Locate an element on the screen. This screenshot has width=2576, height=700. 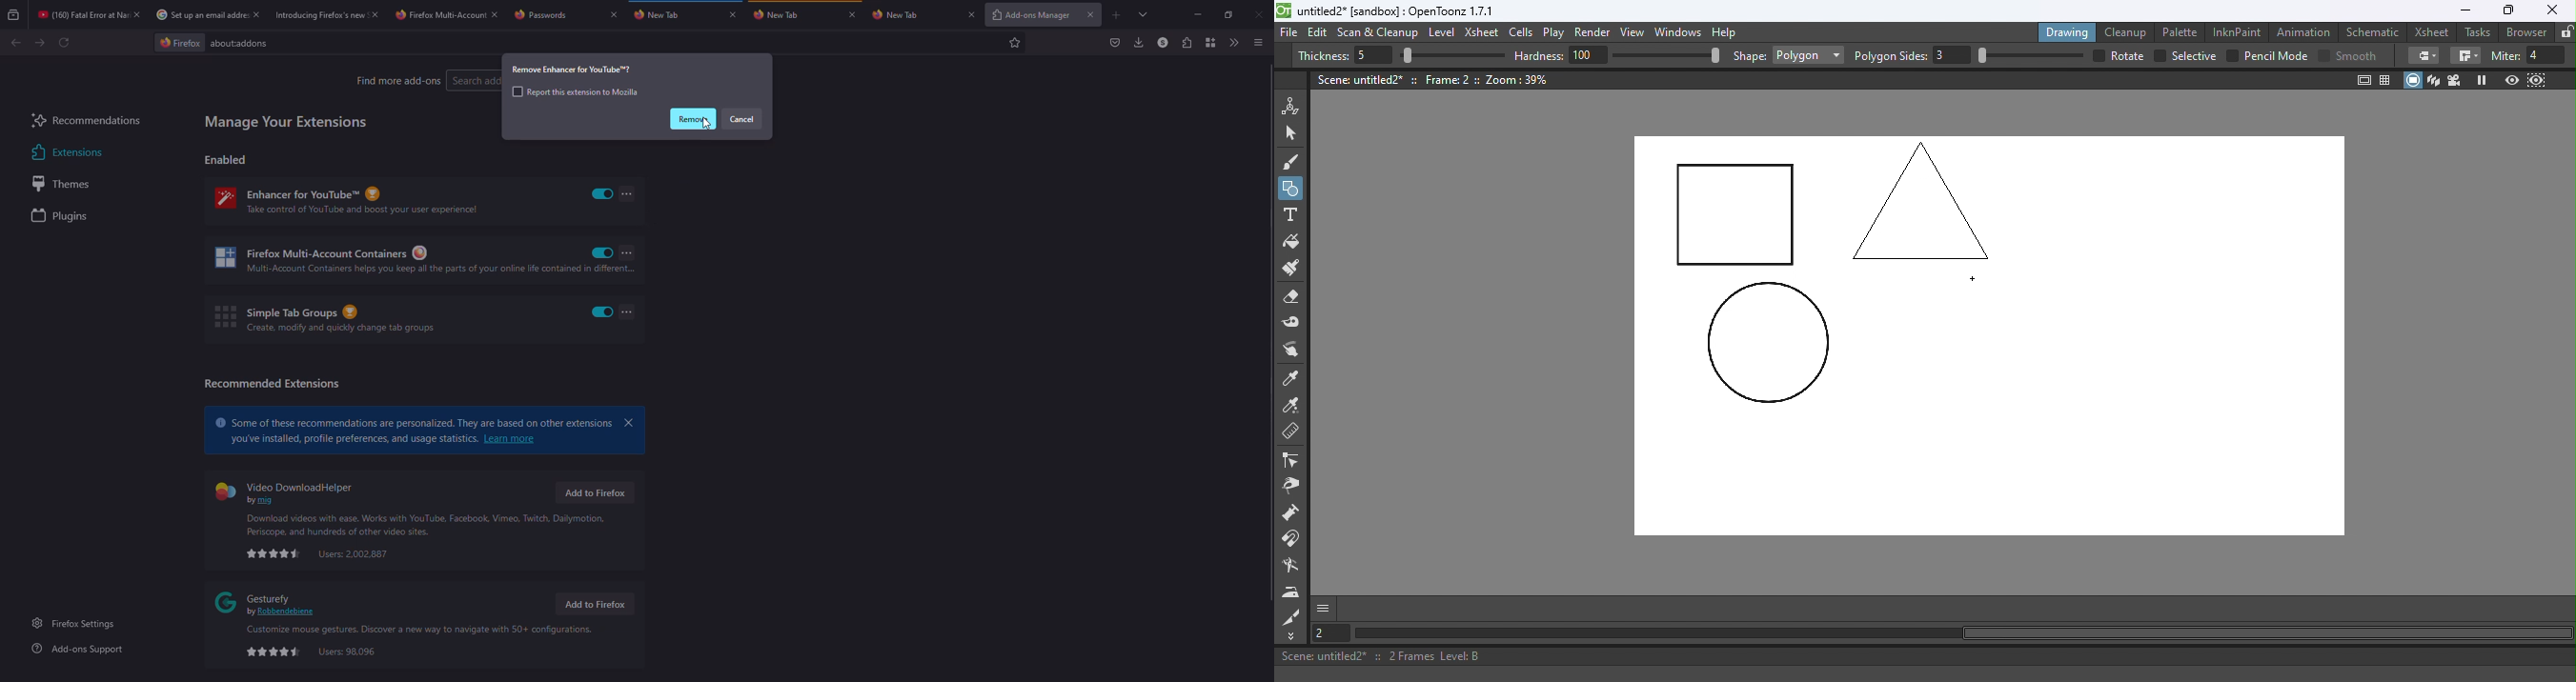
search is located at coordinates (475, 80).